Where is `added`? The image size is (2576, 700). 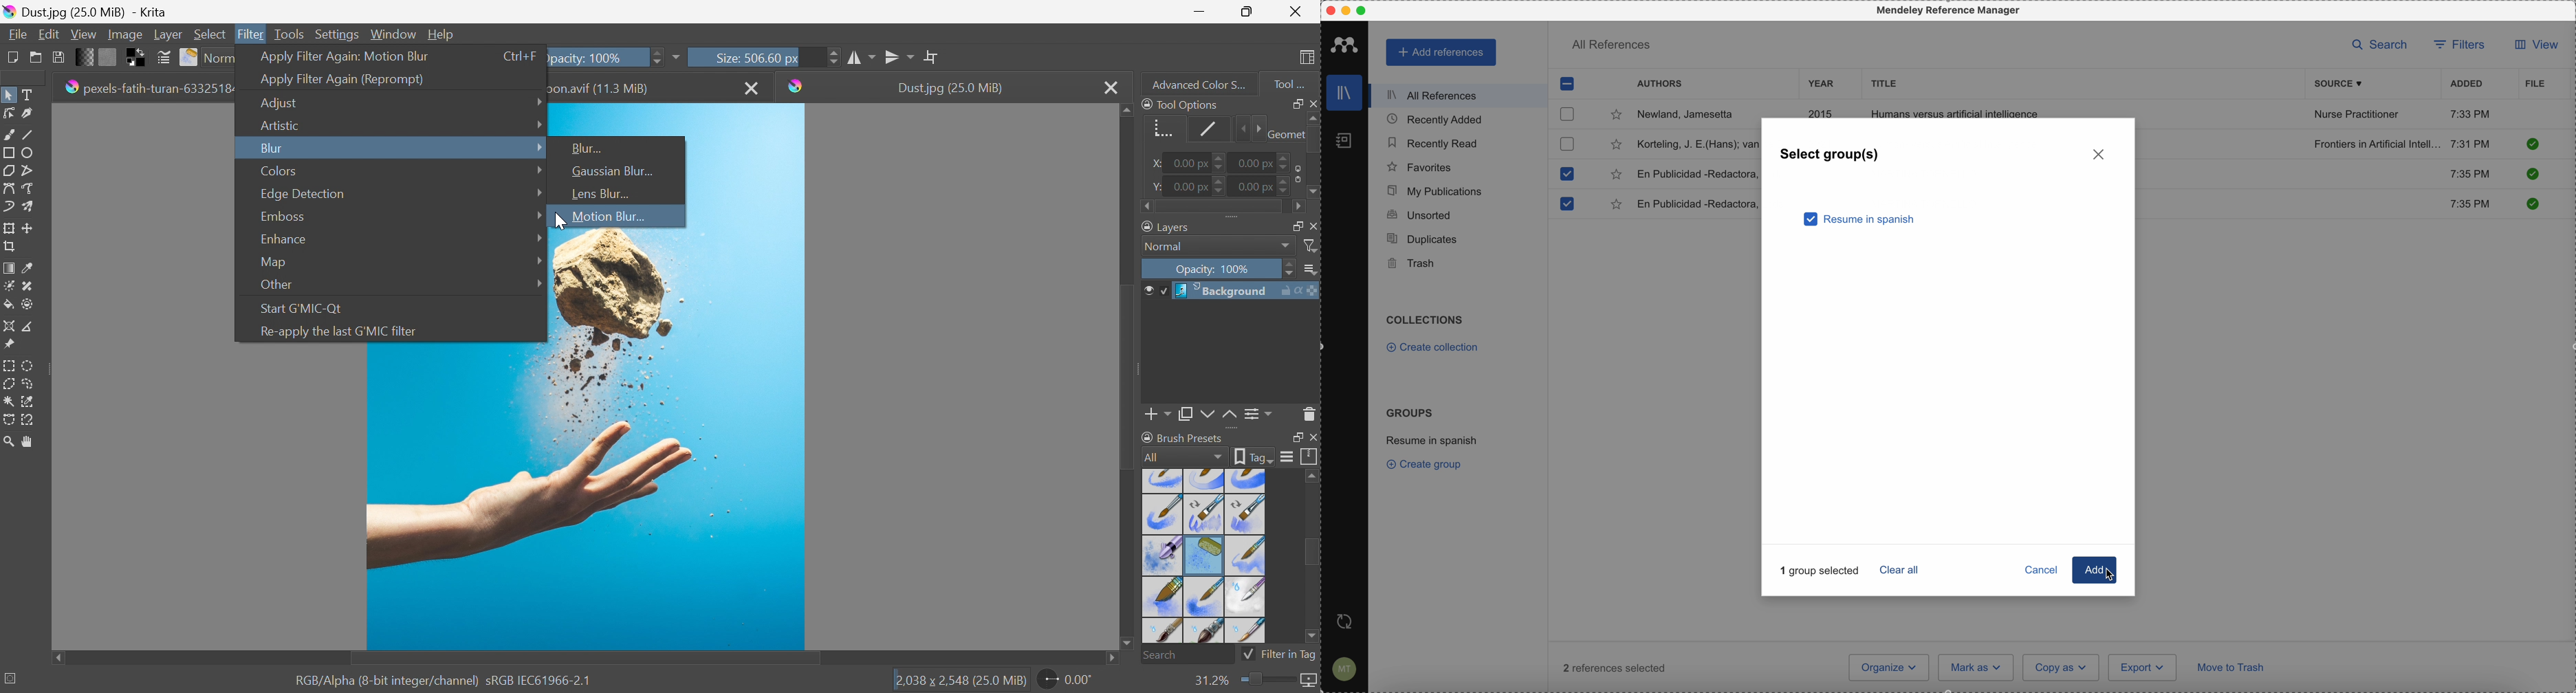
added is located at coordinates (2467, 84).